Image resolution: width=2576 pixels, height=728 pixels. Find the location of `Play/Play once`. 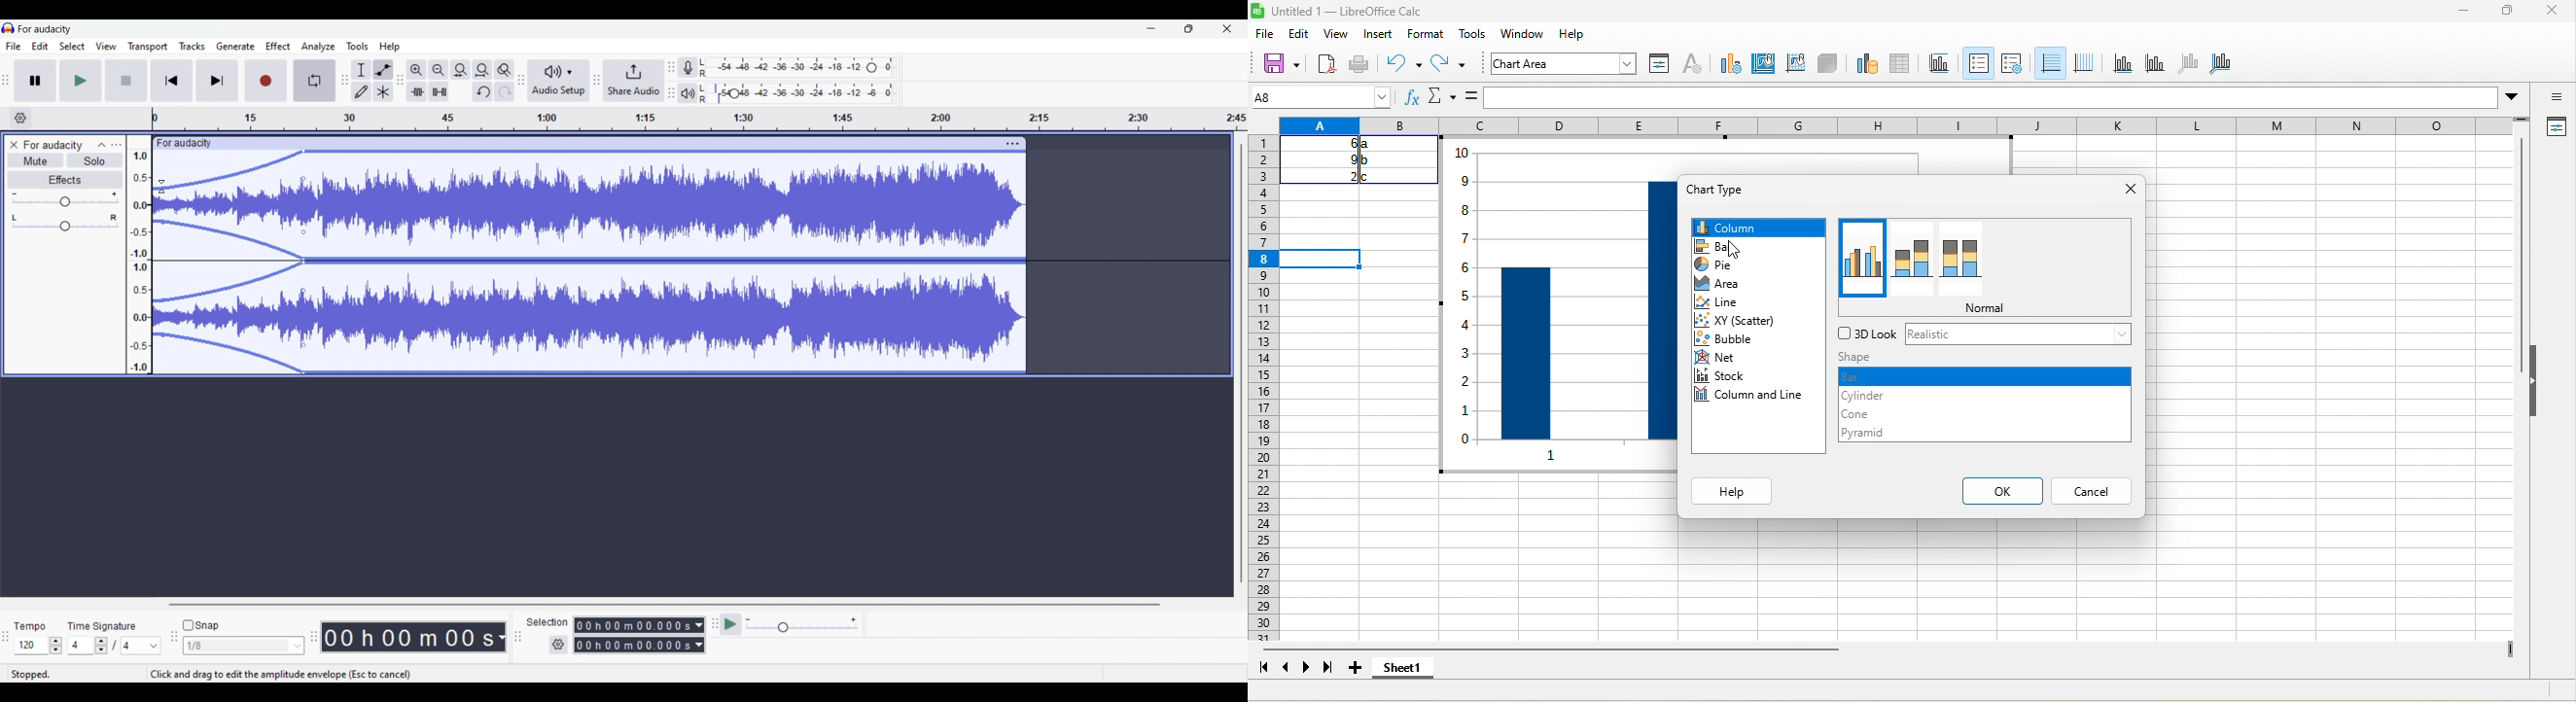

Play/Play once is located at coordinates (81, 81).